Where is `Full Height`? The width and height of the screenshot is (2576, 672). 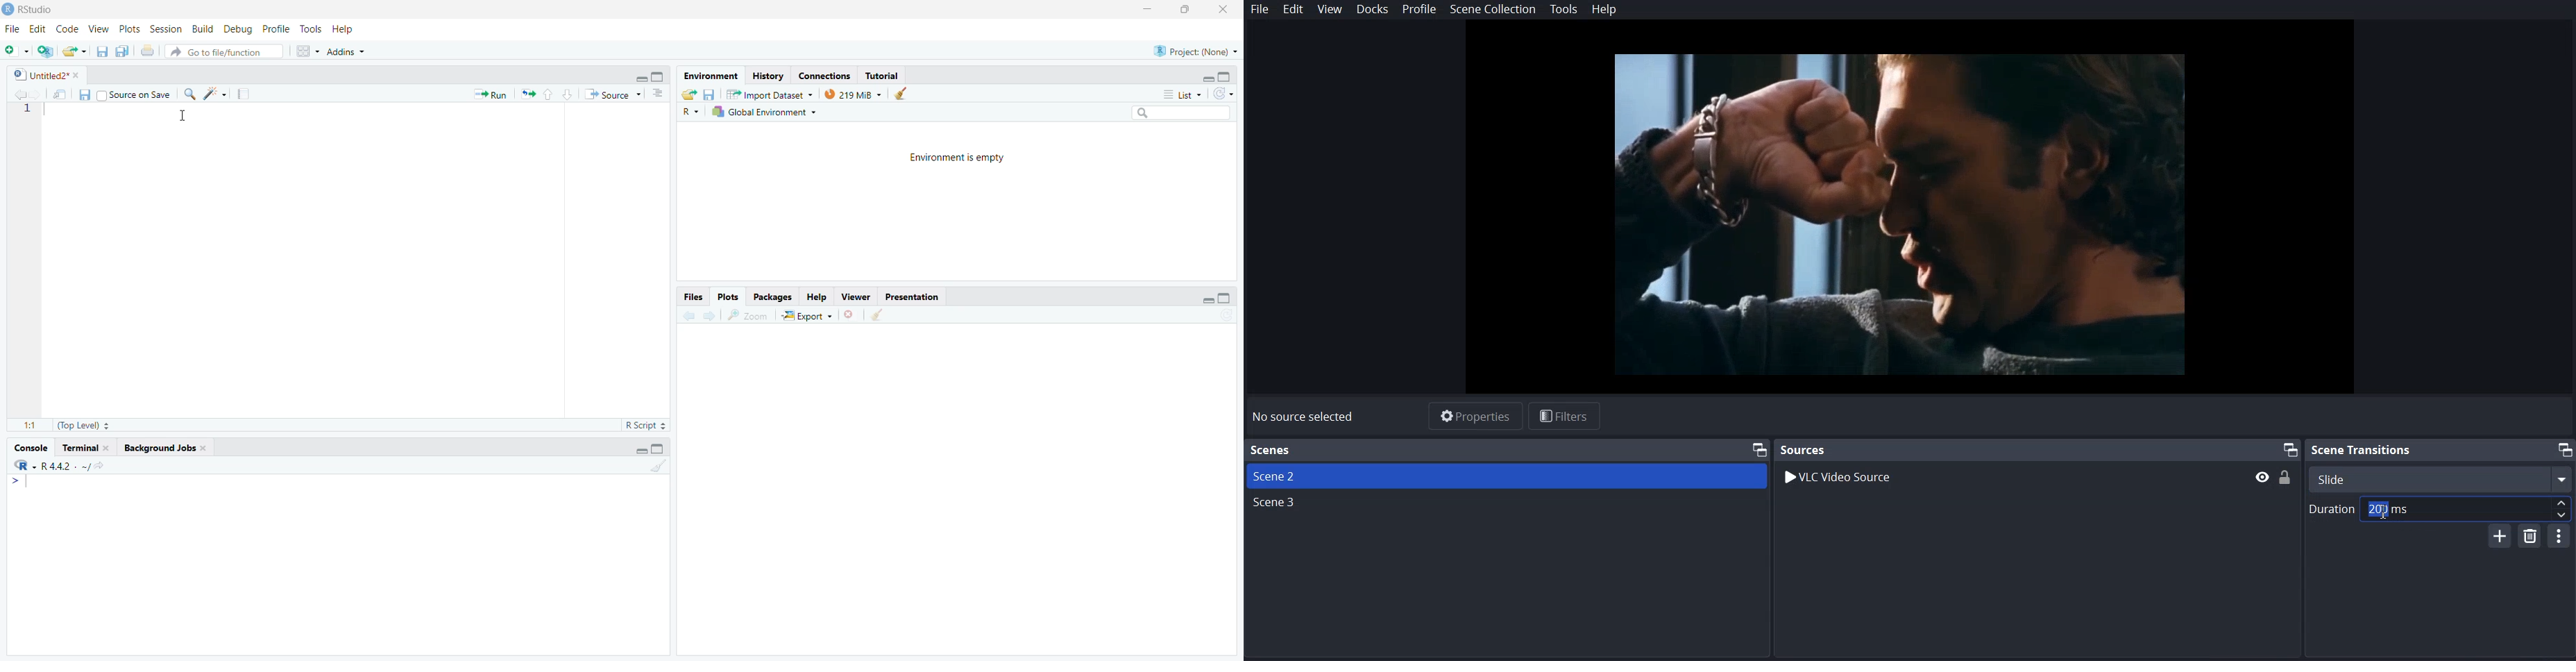 Full Height is located at coordinates (658, 448).